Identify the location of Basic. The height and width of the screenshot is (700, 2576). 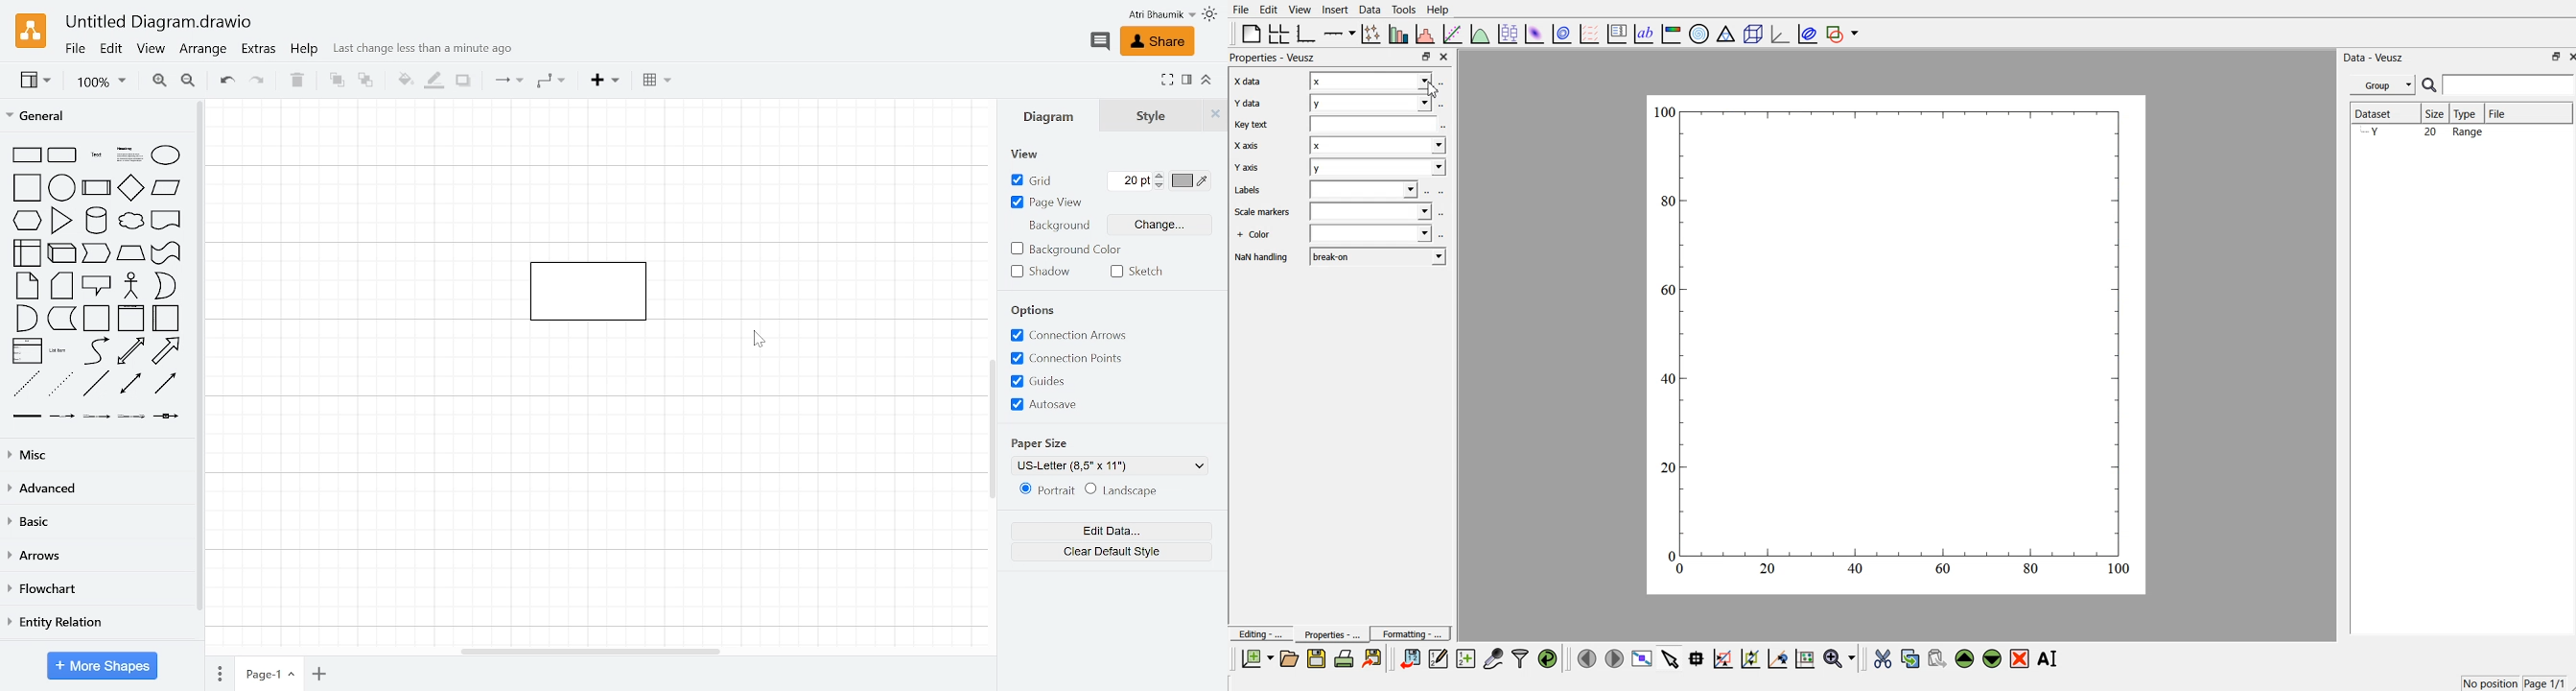
(98, 520).